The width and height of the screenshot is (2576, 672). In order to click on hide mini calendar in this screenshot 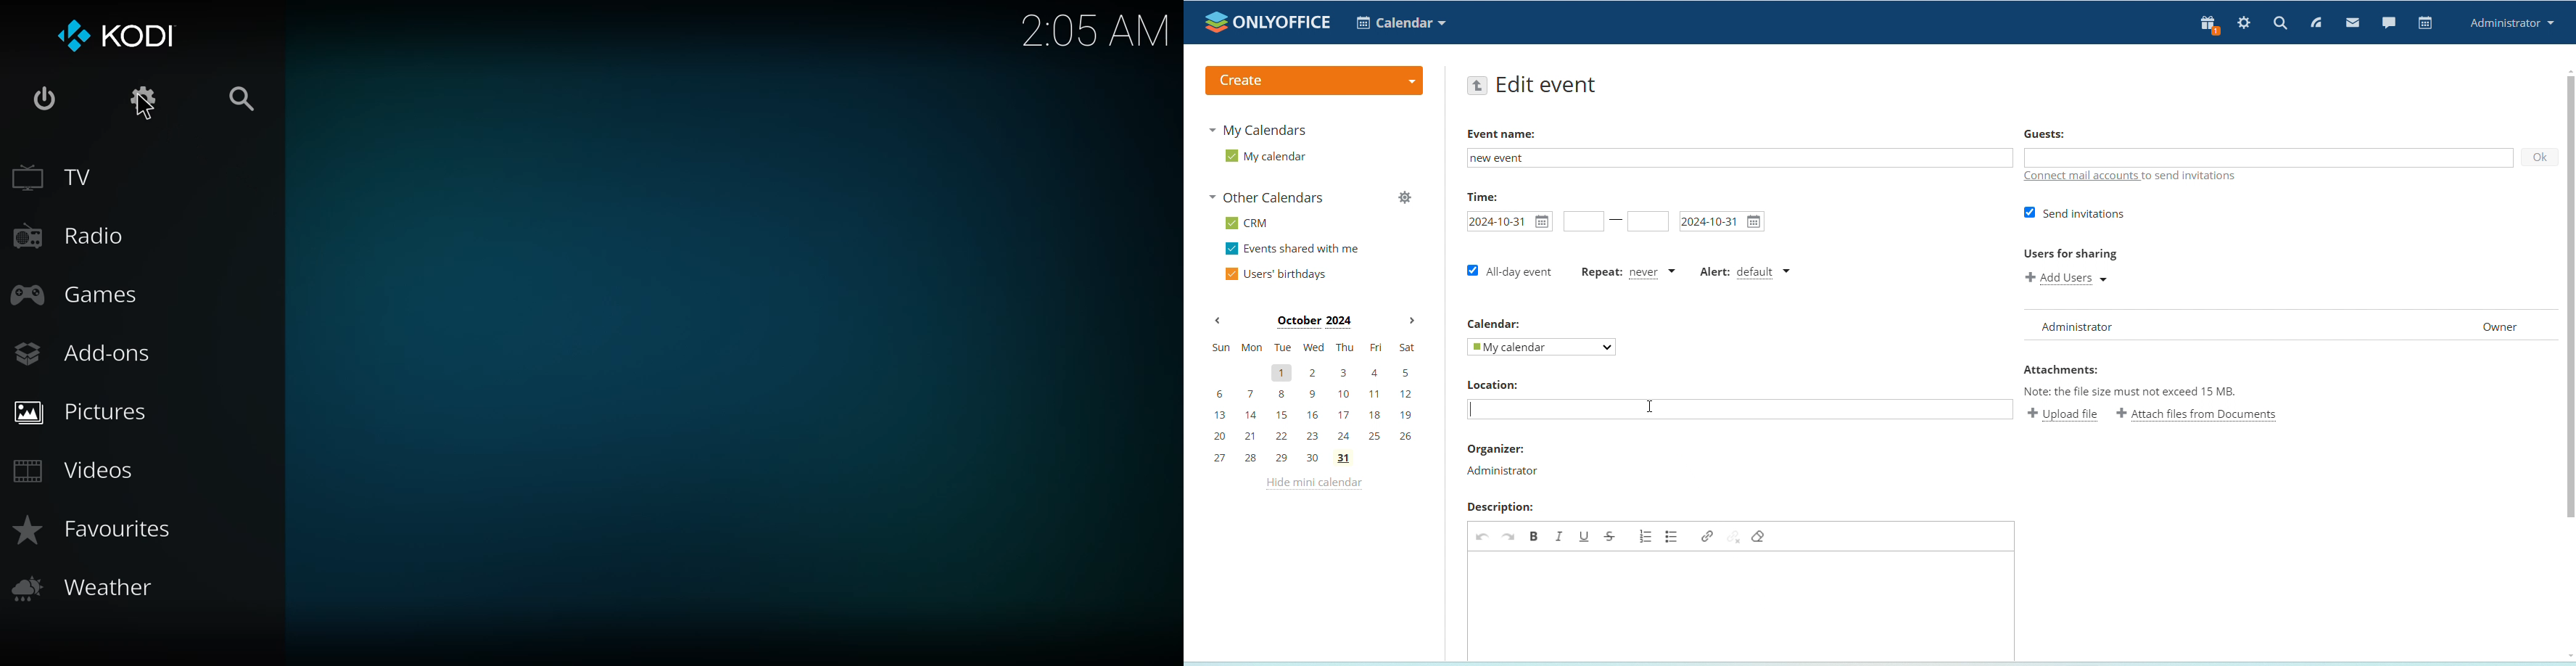, I will do `click(1313, 485)`.